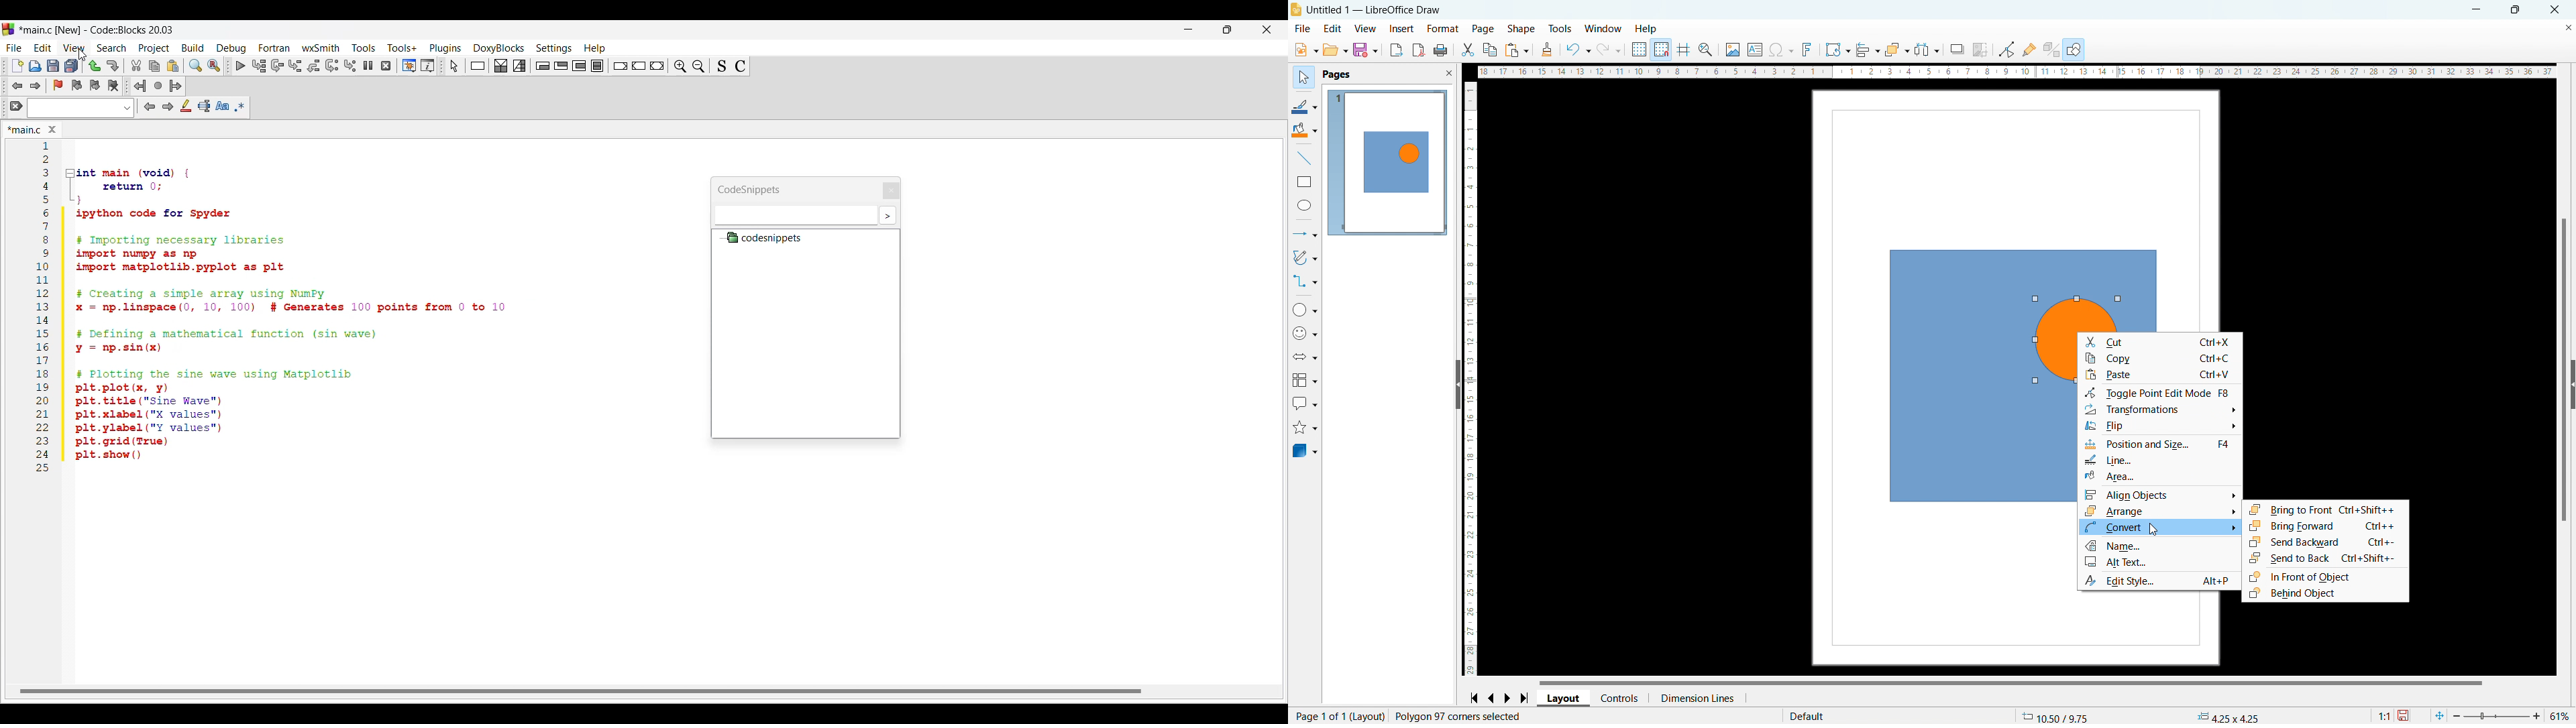 This screenshot has width=2576, height=728. I want to click on align objects, so click(1866, 50).